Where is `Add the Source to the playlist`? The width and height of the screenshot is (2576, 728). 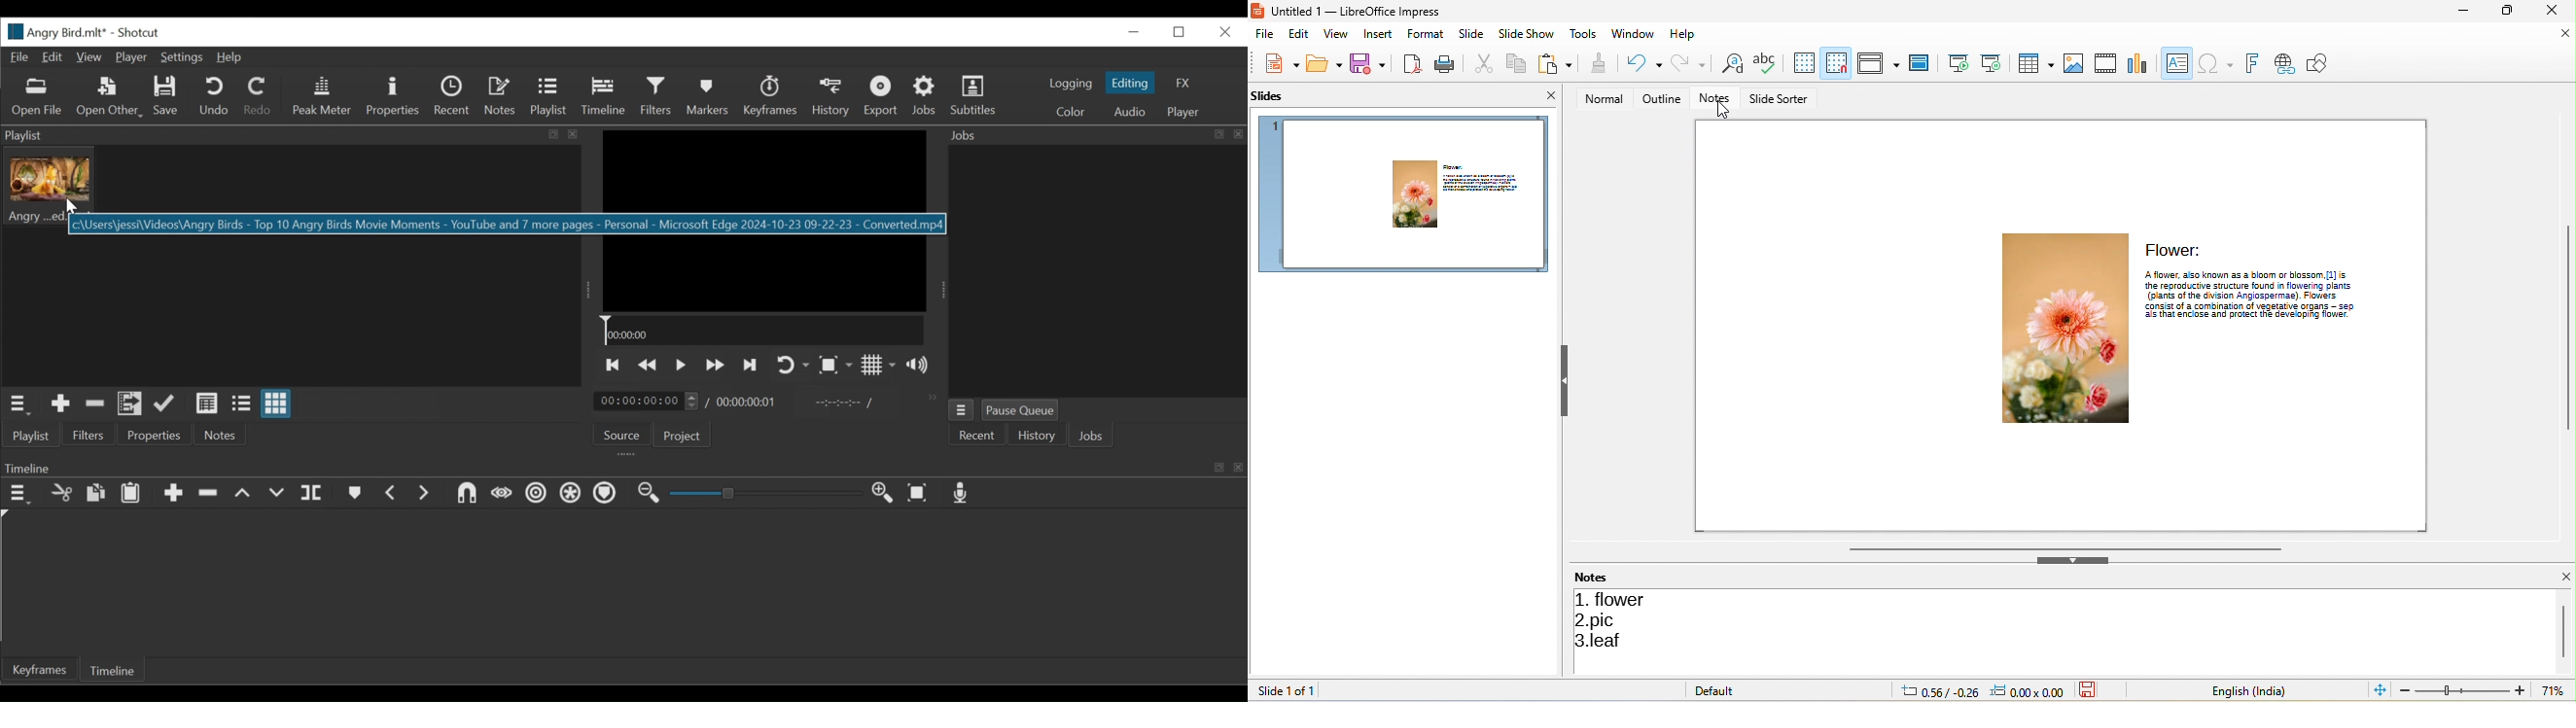 Add the Source to the playlist is located at coordinates (61, 403).